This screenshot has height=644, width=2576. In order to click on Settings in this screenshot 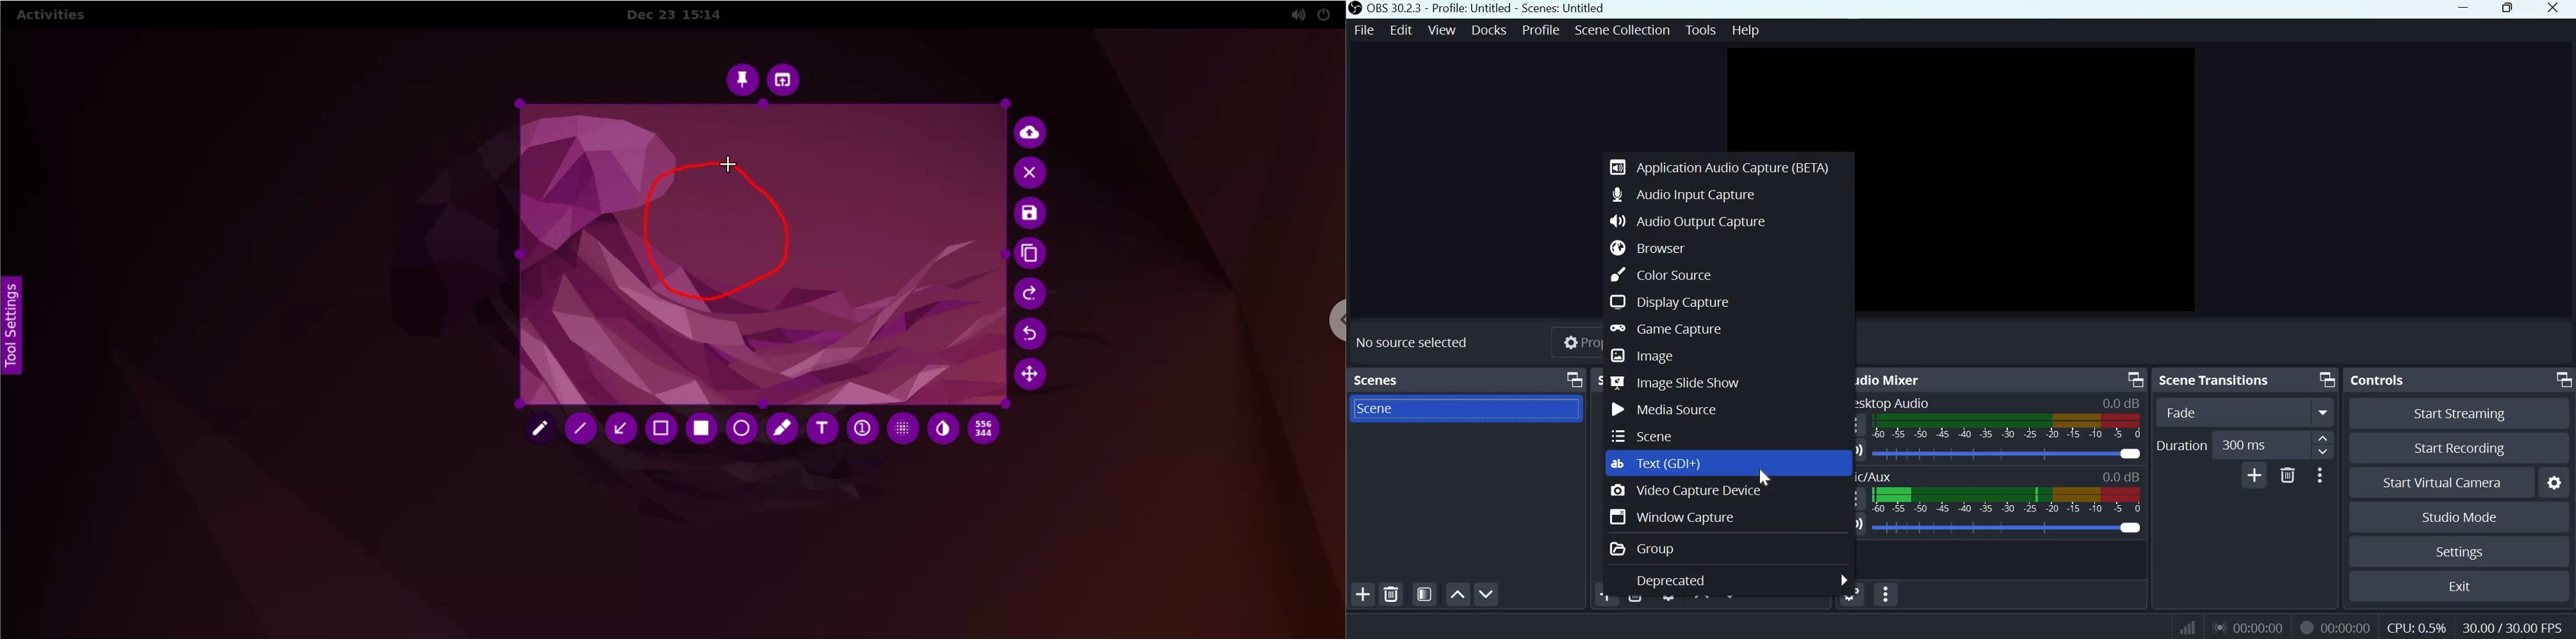, I will do `click(2461, 552)`.